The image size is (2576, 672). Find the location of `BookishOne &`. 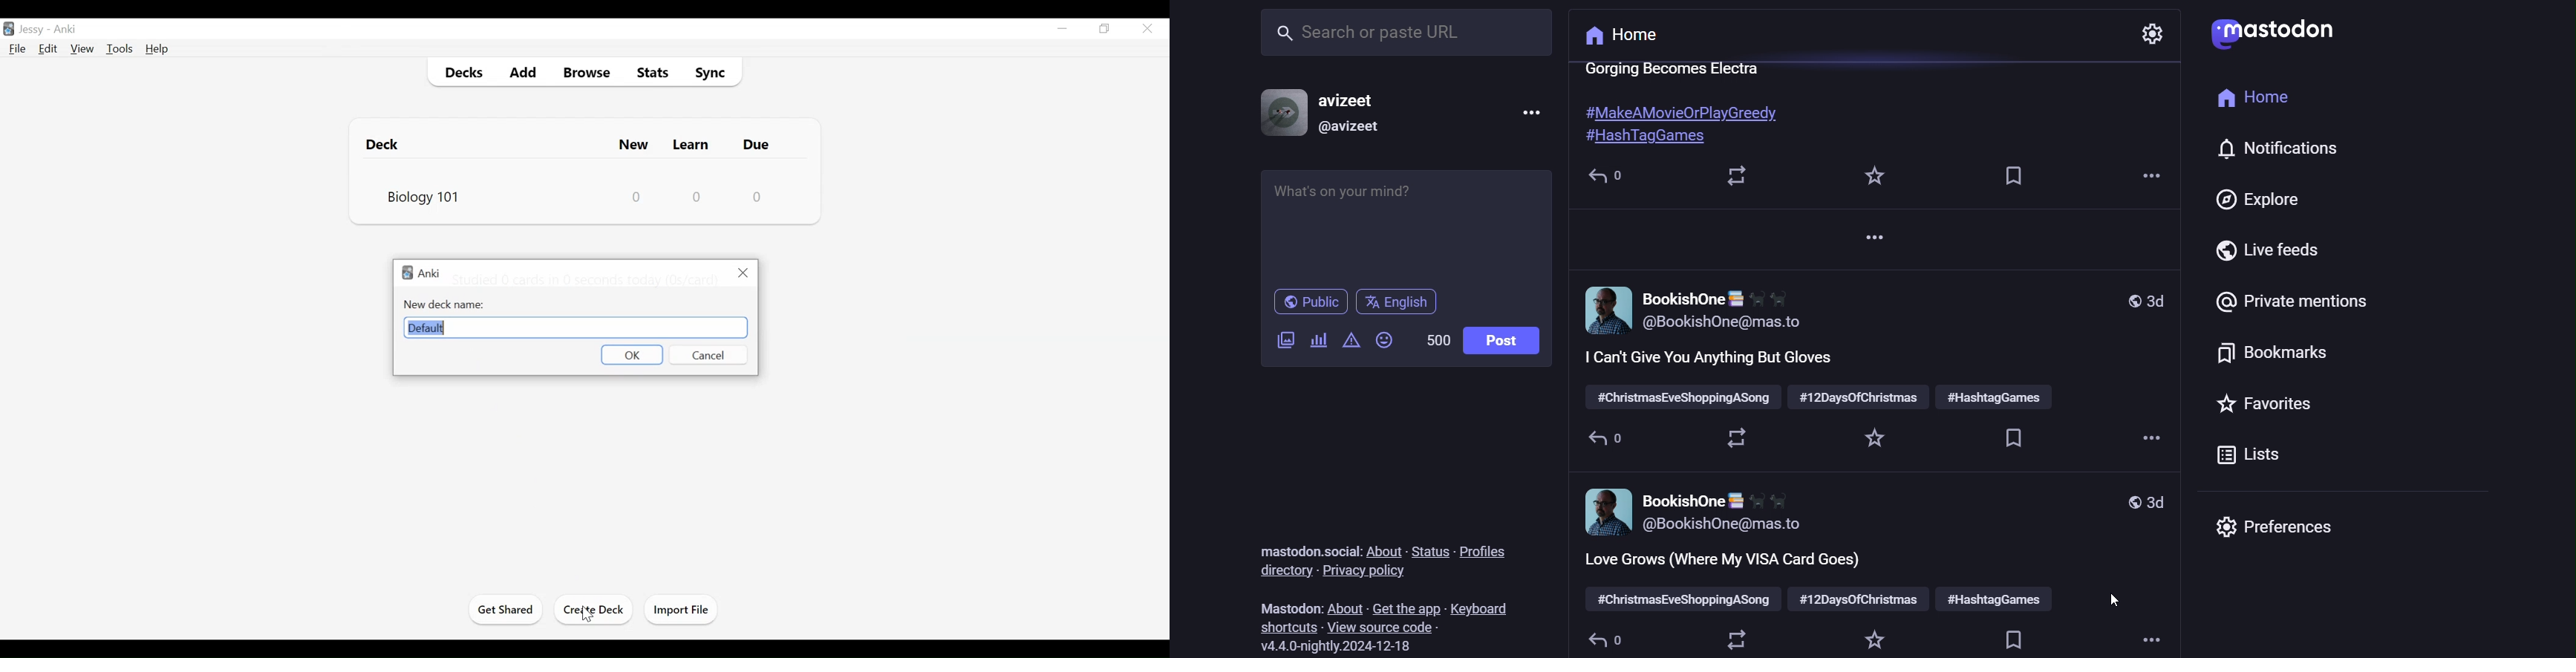

BookishOne & is located at coordinates (1716, 296).